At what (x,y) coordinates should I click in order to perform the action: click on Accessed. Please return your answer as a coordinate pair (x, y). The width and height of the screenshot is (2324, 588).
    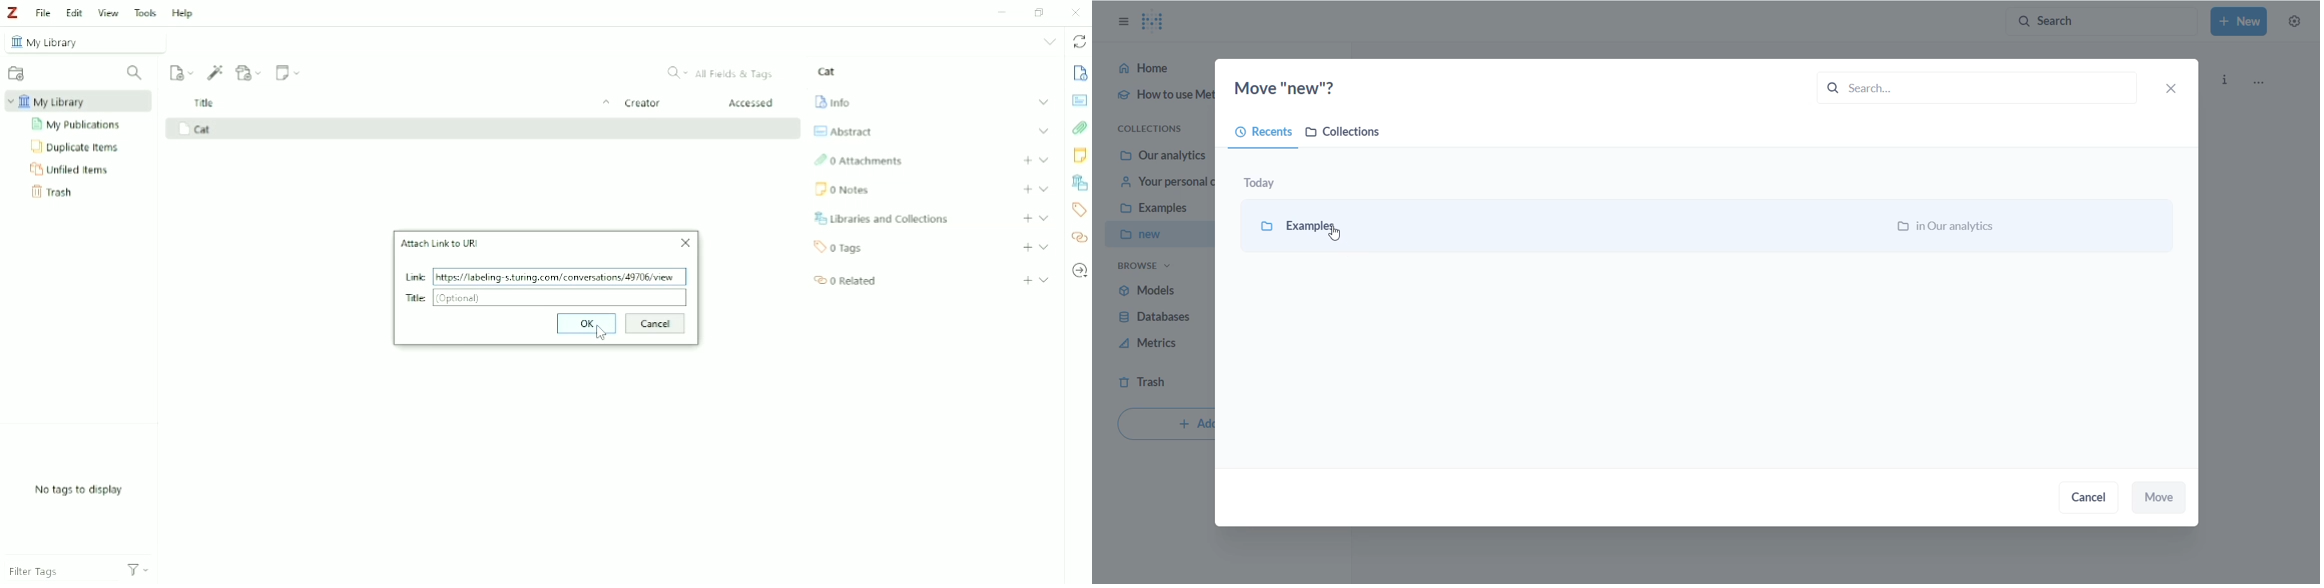
    Looking at the image, I should click on (752, 103).